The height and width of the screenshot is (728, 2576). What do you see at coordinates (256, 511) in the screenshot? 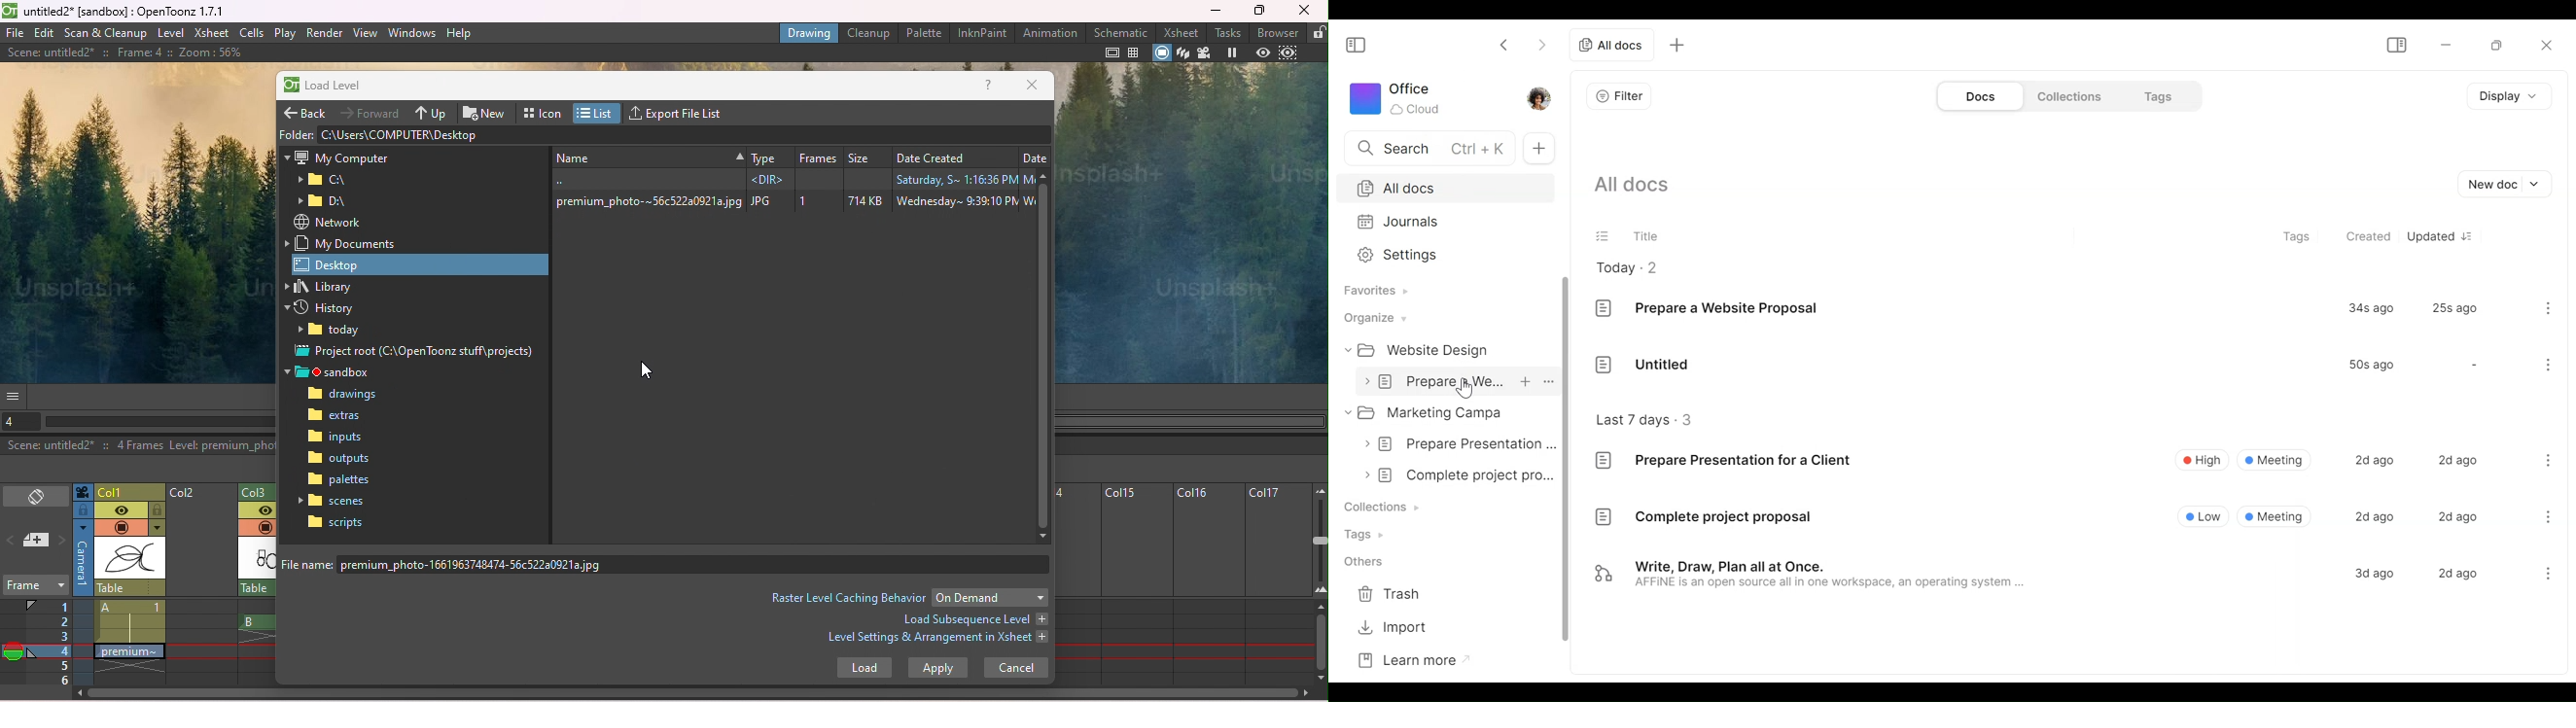
I see `Preview visibility toggl` at bounding box center [256, 511].